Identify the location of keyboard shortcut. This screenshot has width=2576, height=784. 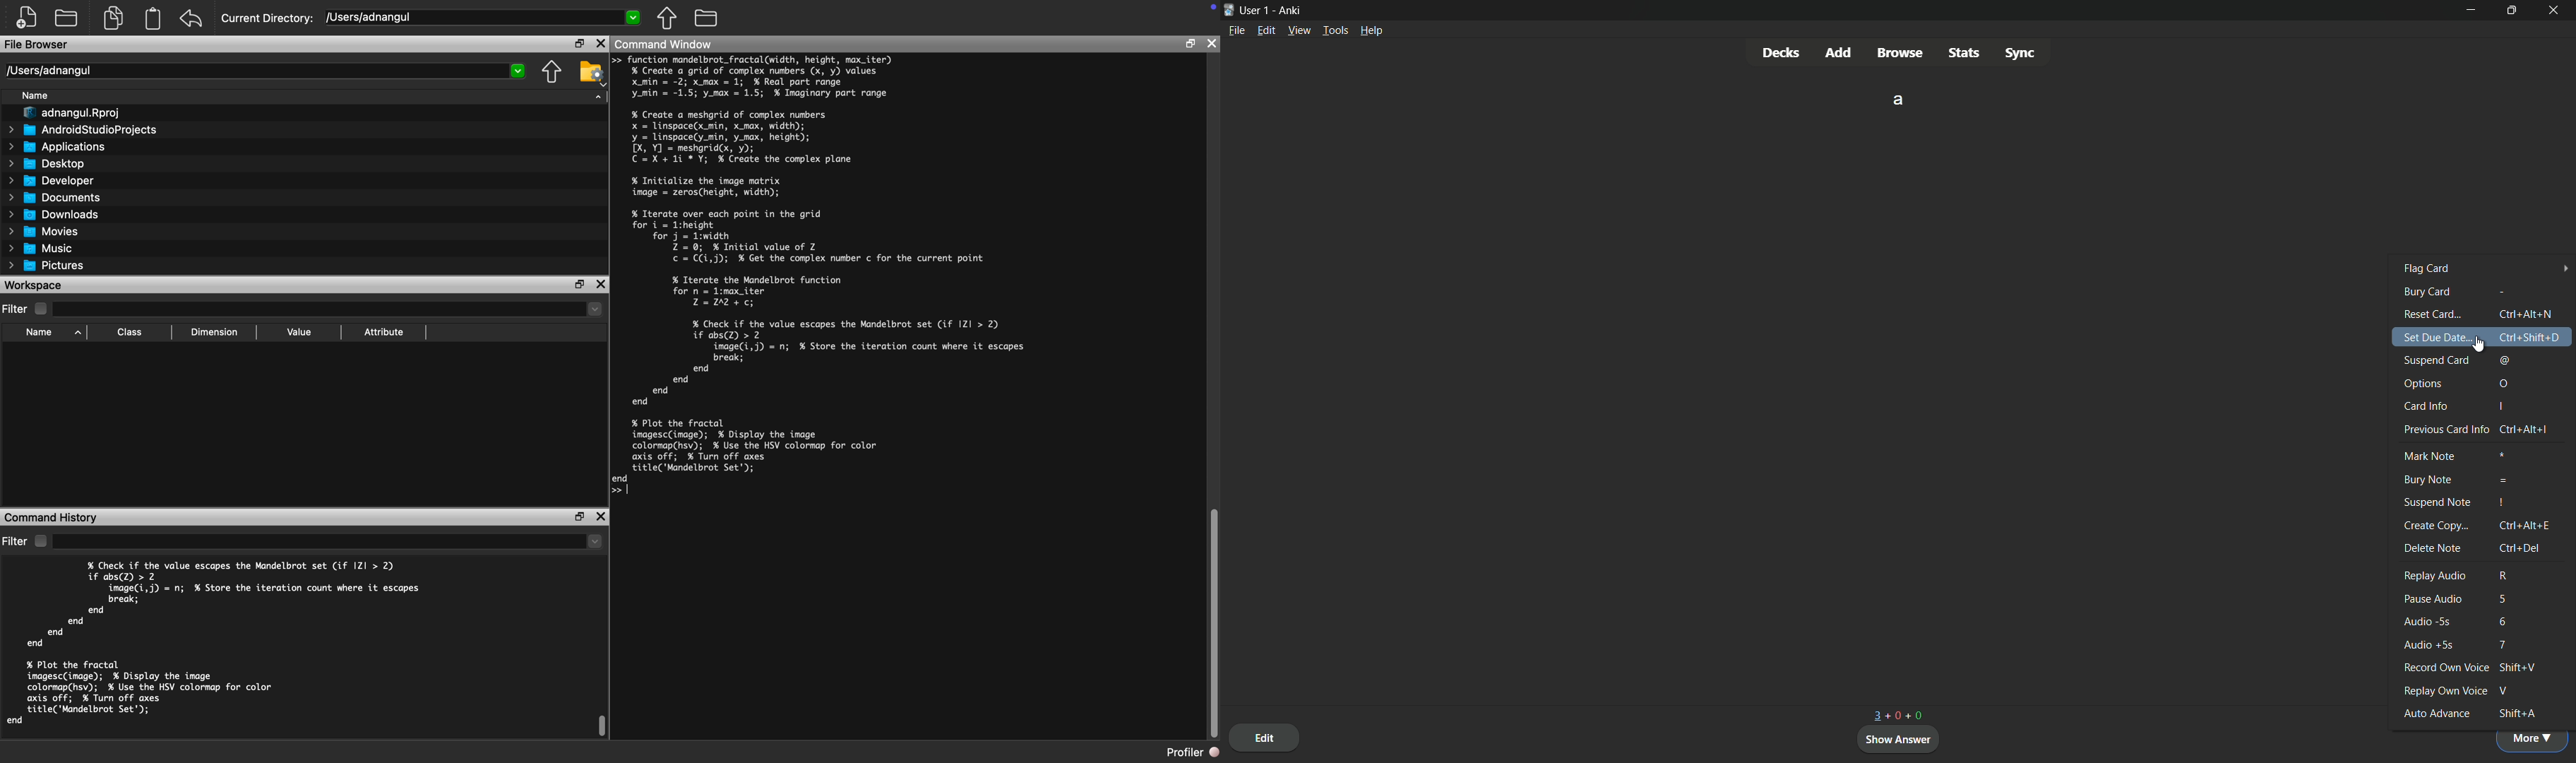
(2505, 360).